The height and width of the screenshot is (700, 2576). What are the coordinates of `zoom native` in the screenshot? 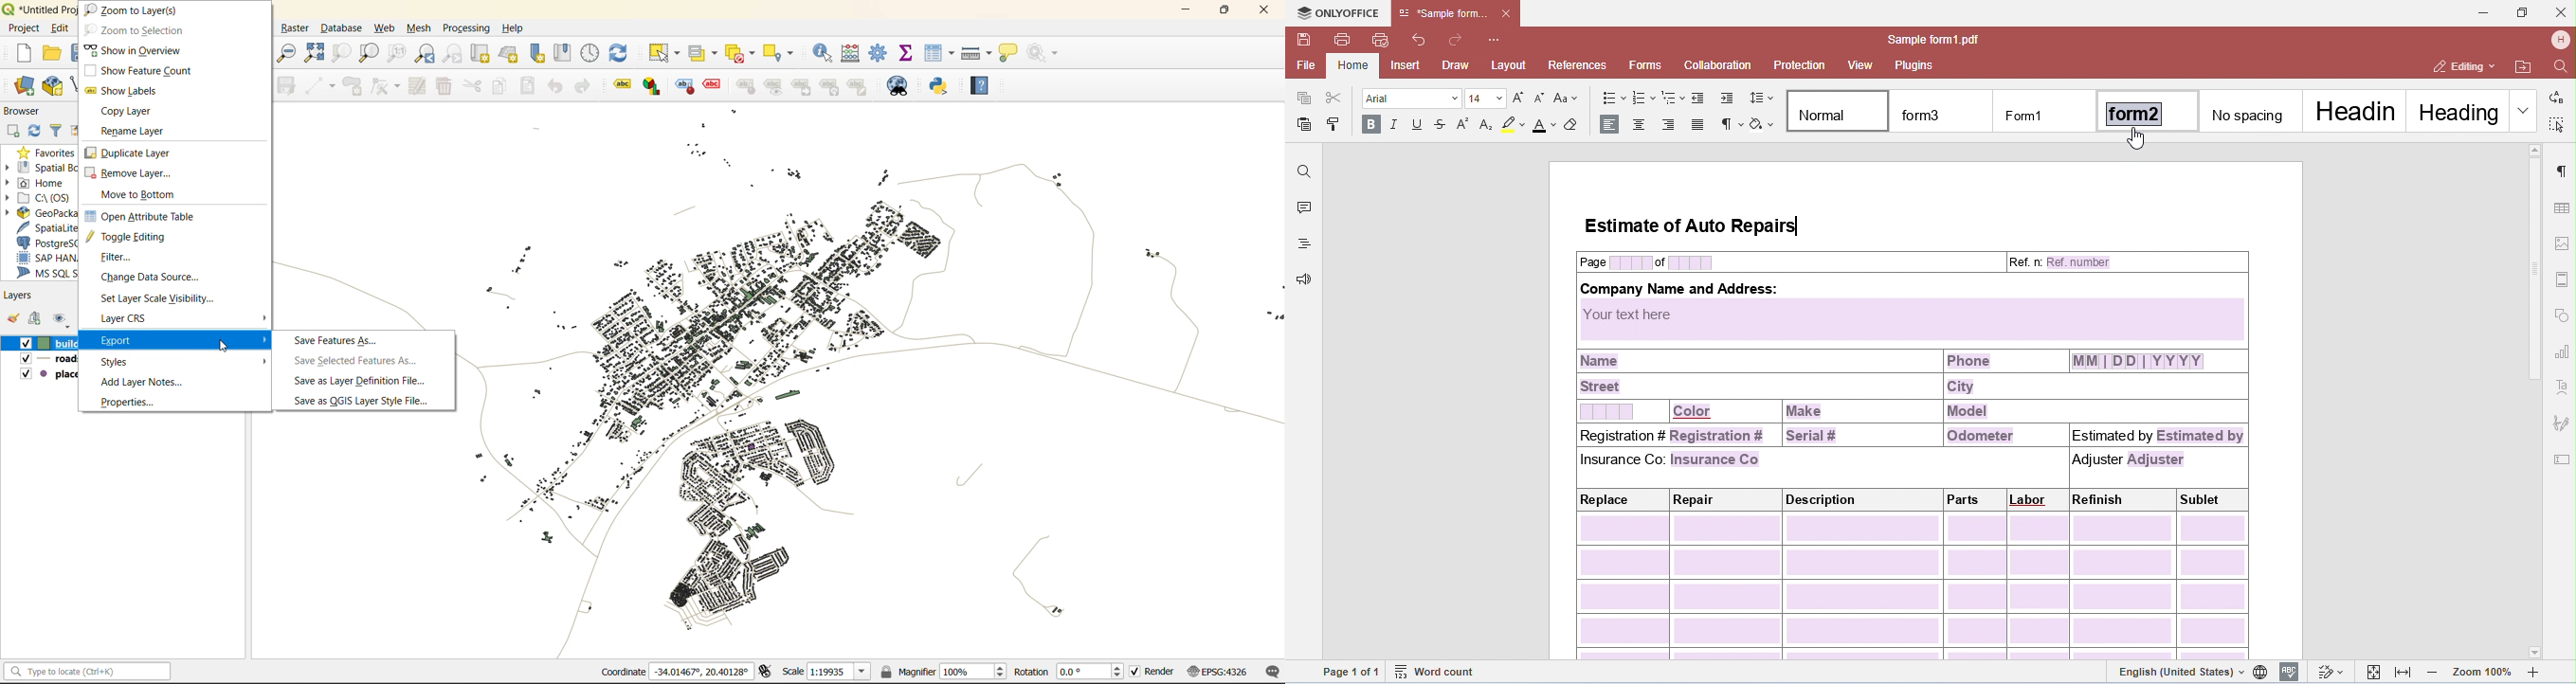 It's located at (398, 52).